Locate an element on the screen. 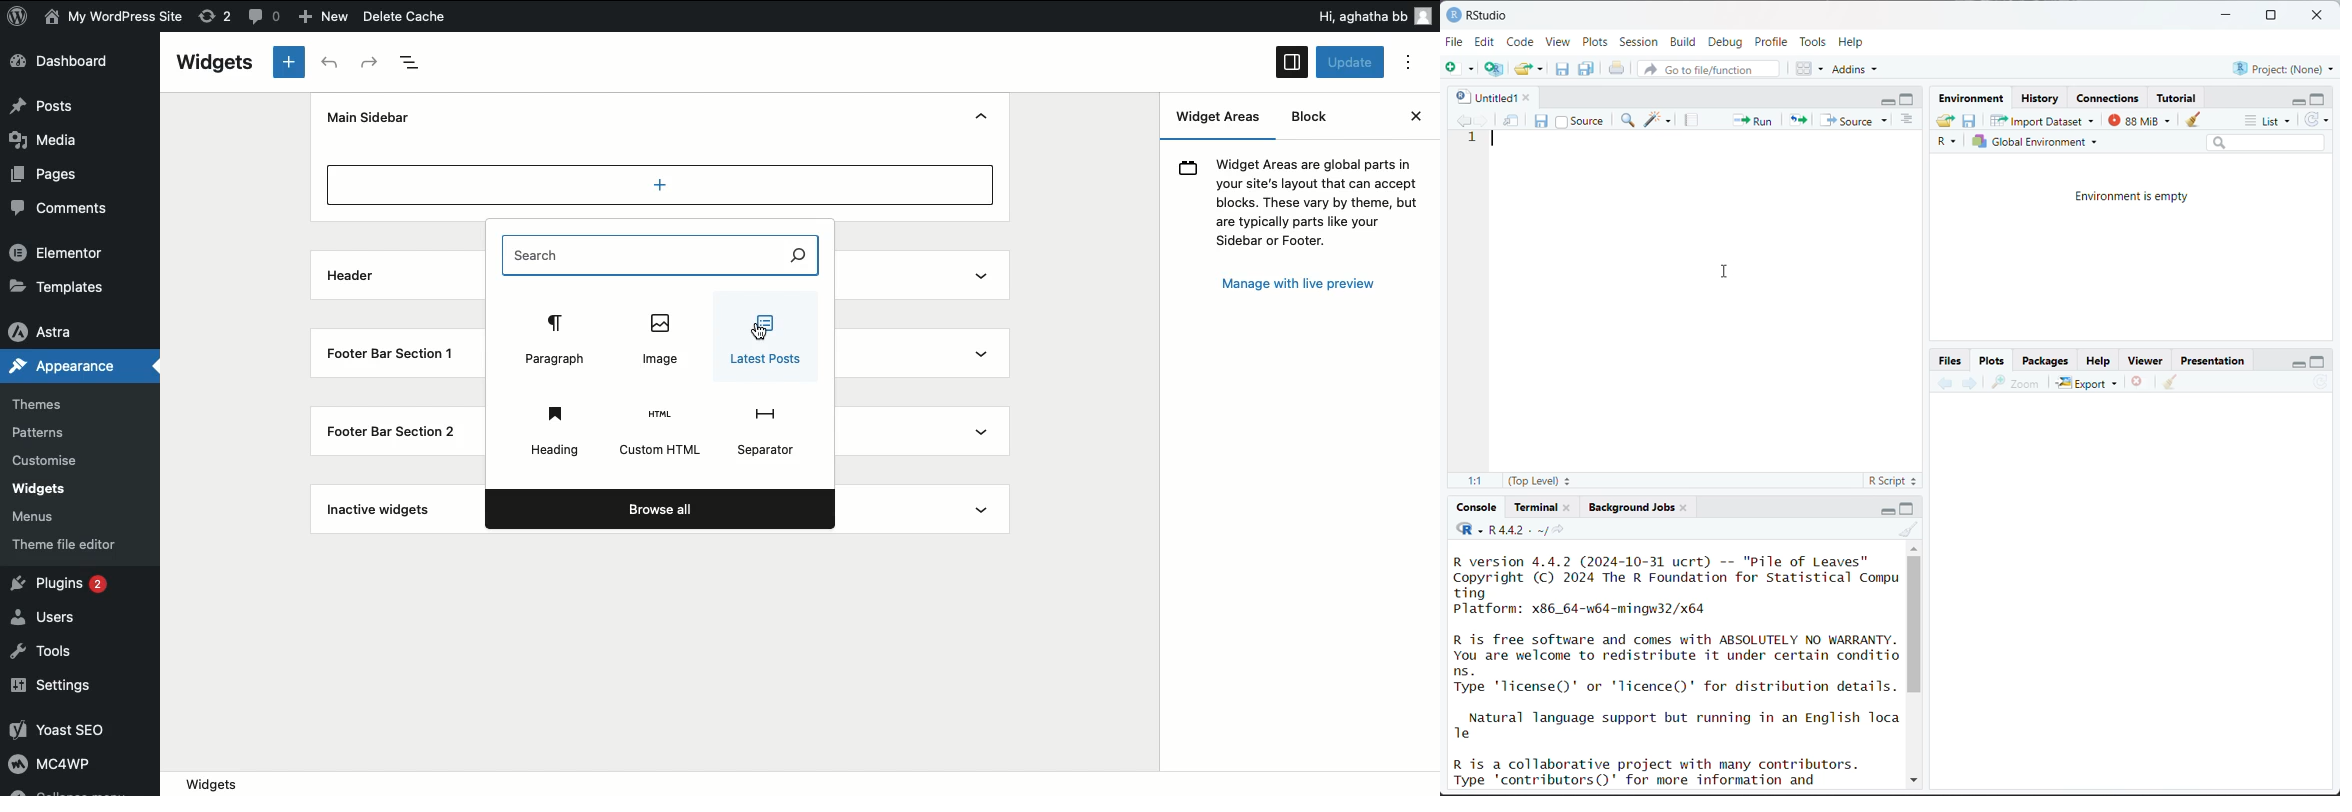  1 is located at coordinates (1473, 139).